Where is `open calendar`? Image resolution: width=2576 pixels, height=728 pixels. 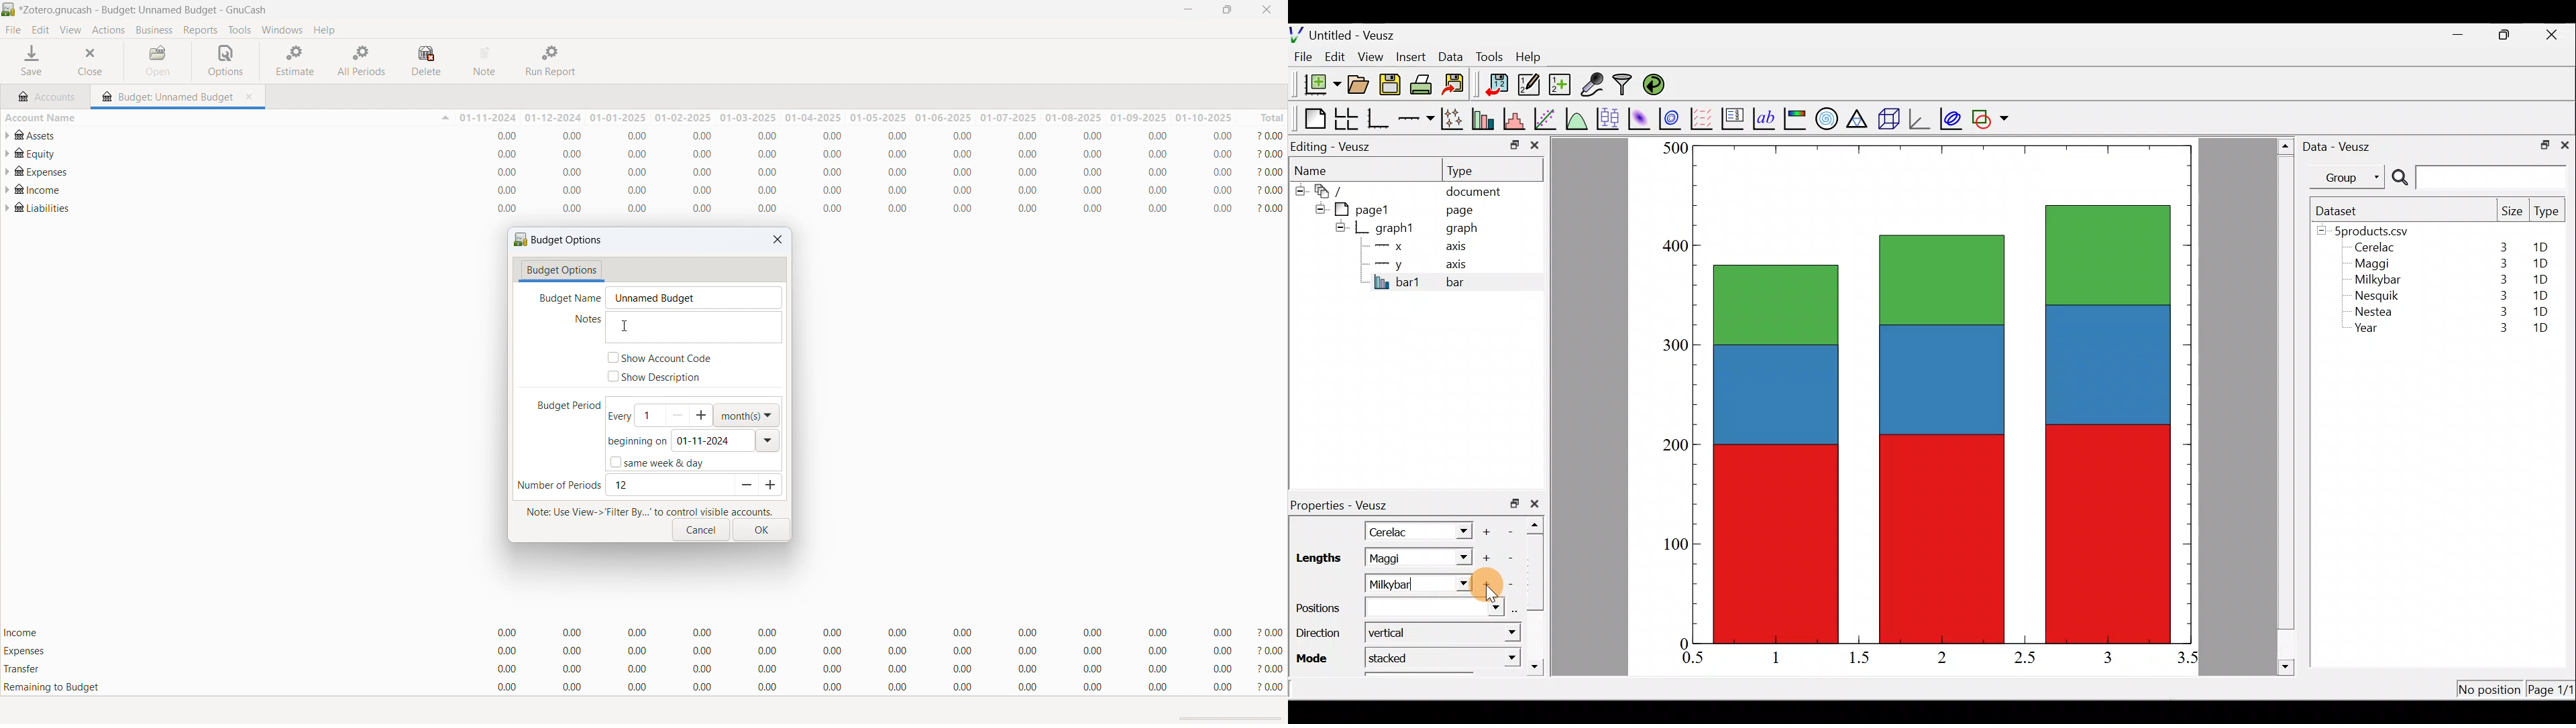 open calendar is located at coordinates (769, 440).